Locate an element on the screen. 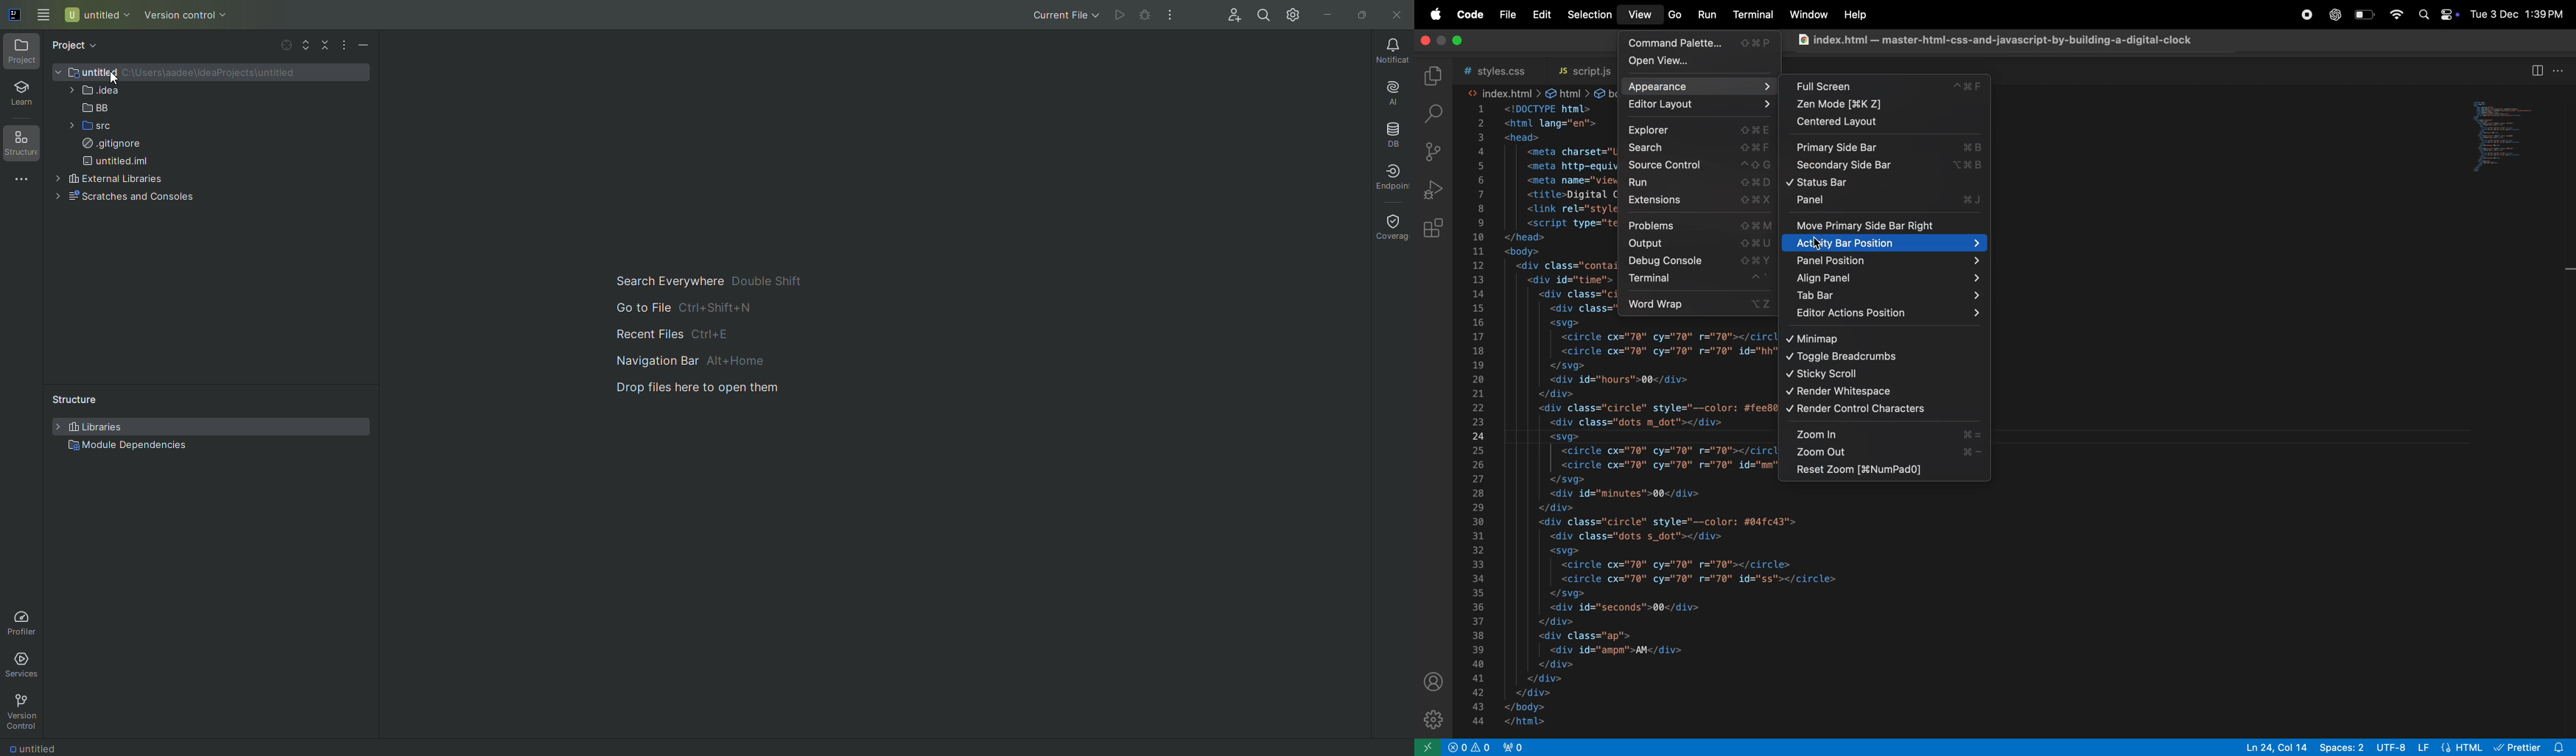 The image size is (2576, 756). window is located at coordinates (1807, 15).